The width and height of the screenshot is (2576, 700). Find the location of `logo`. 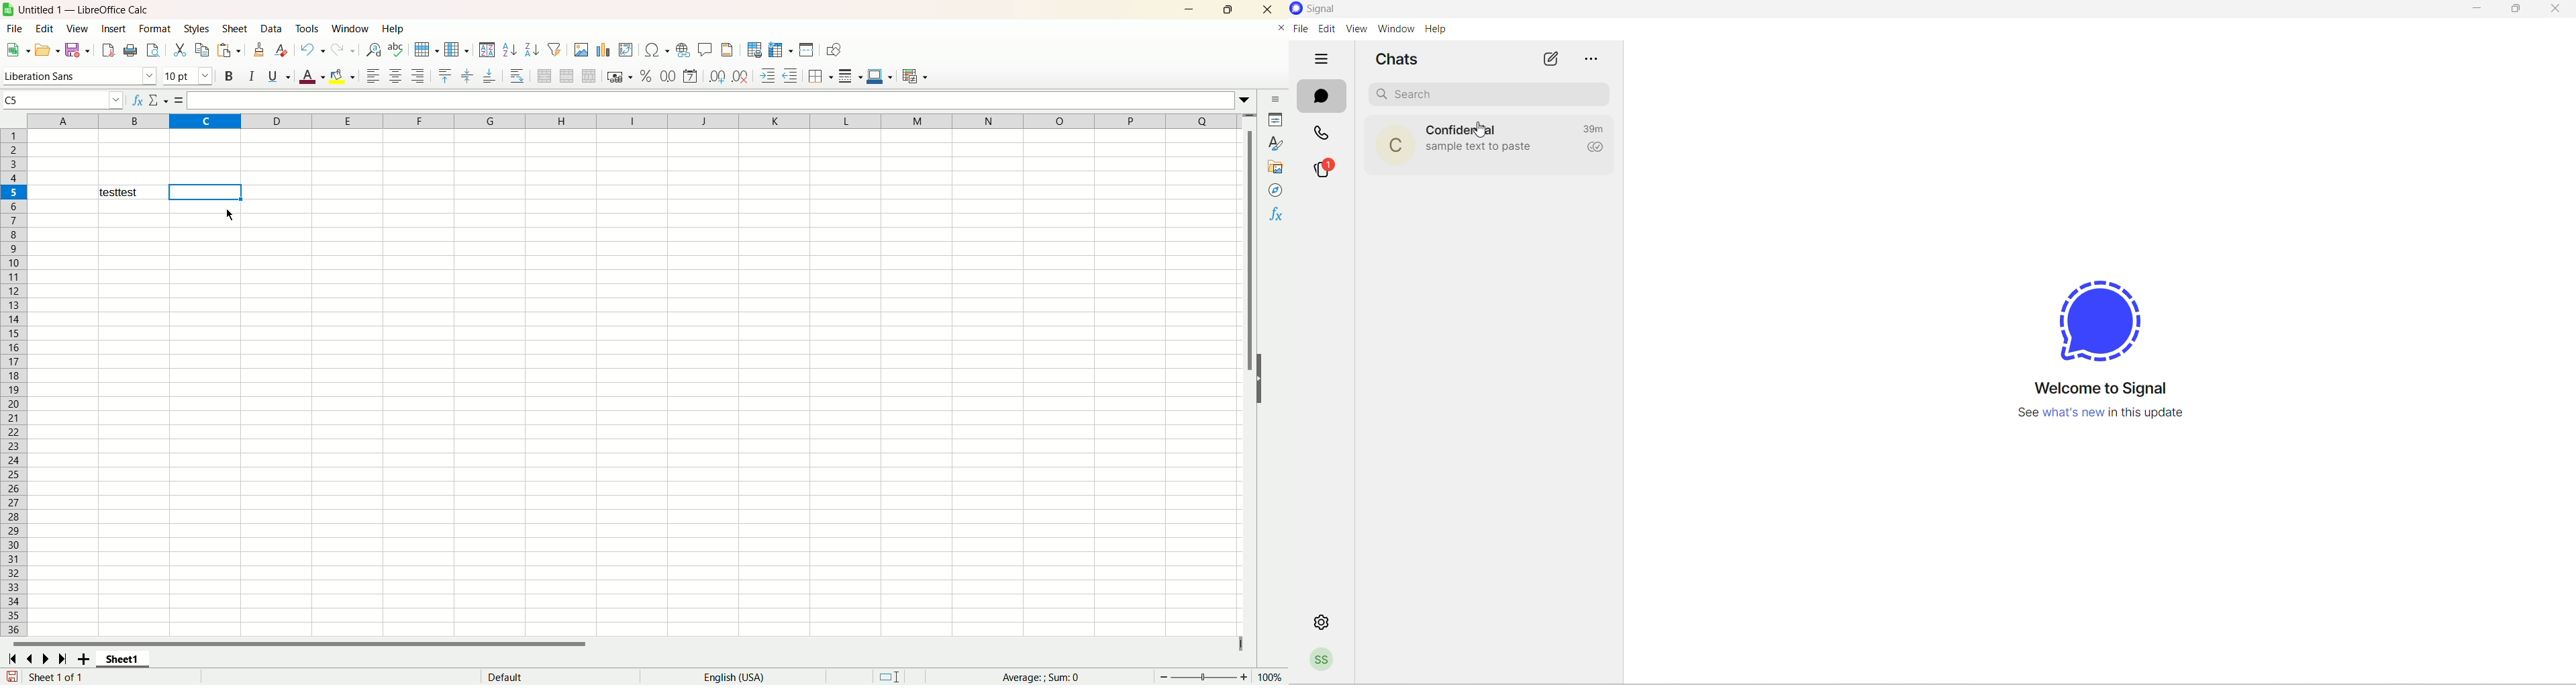

logo is located at coordinates (8, 9).